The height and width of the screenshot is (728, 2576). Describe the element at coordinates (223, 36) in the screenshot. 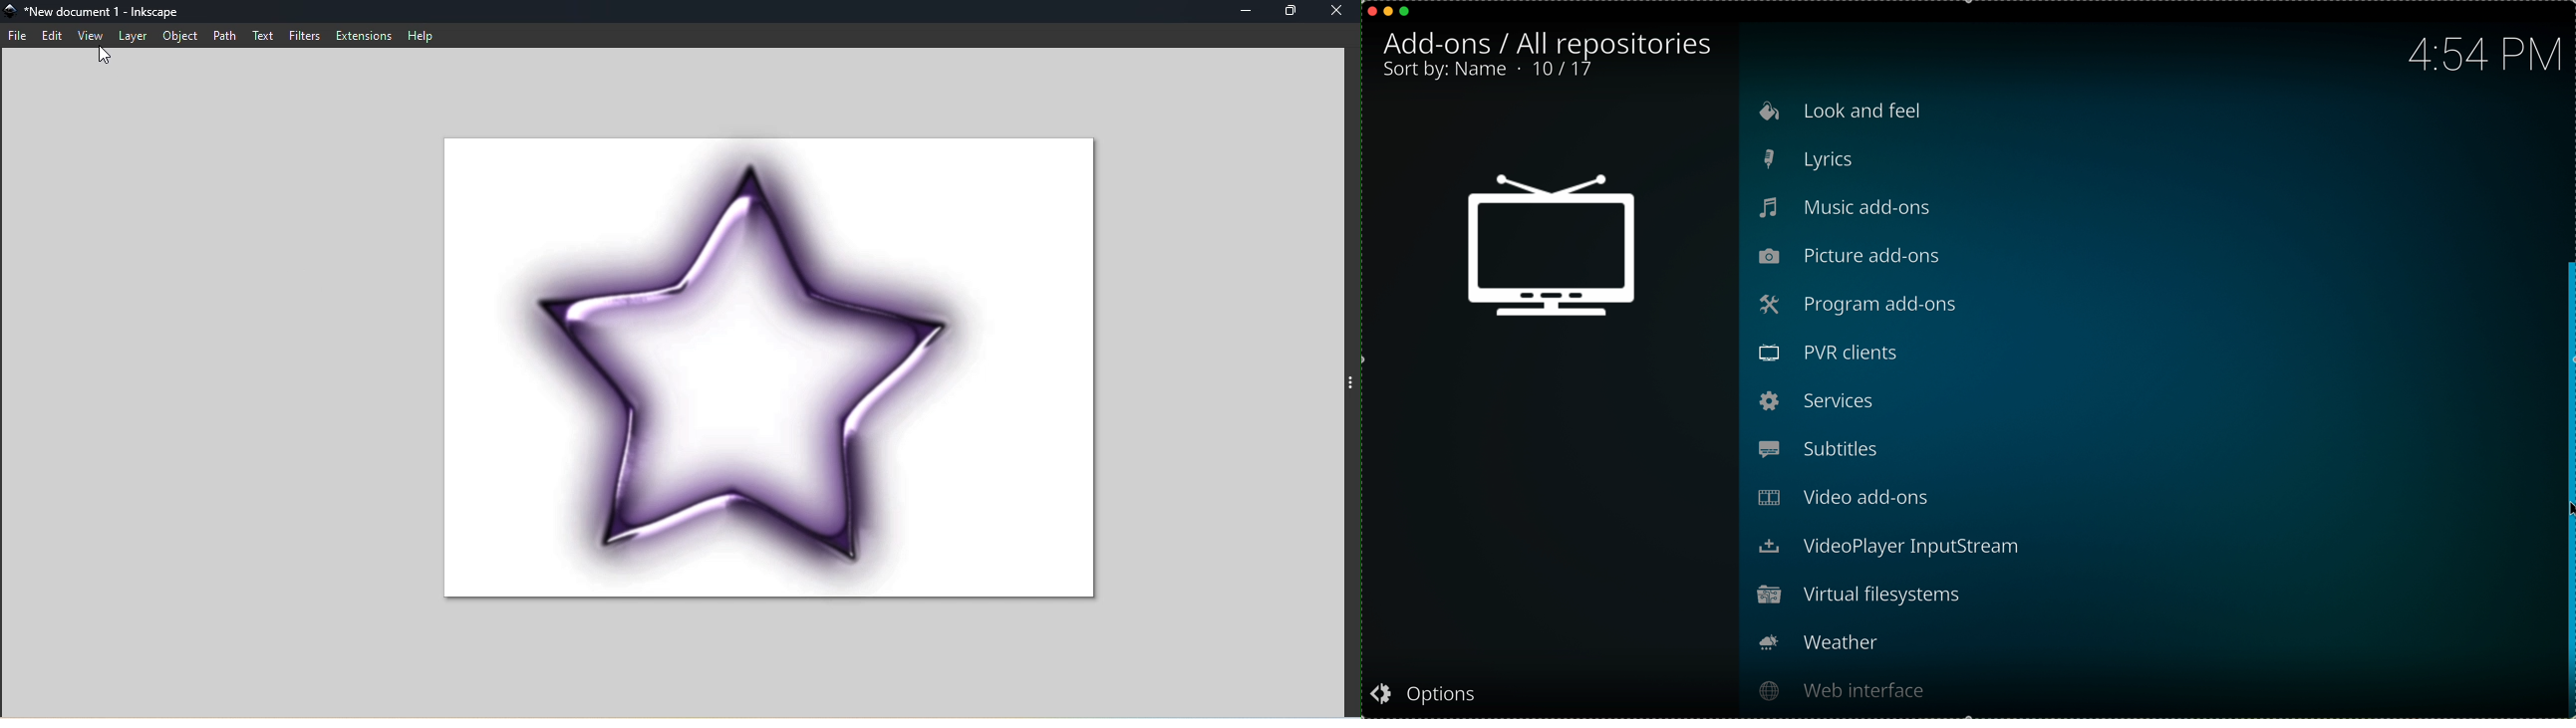

I see `Path` at that location.